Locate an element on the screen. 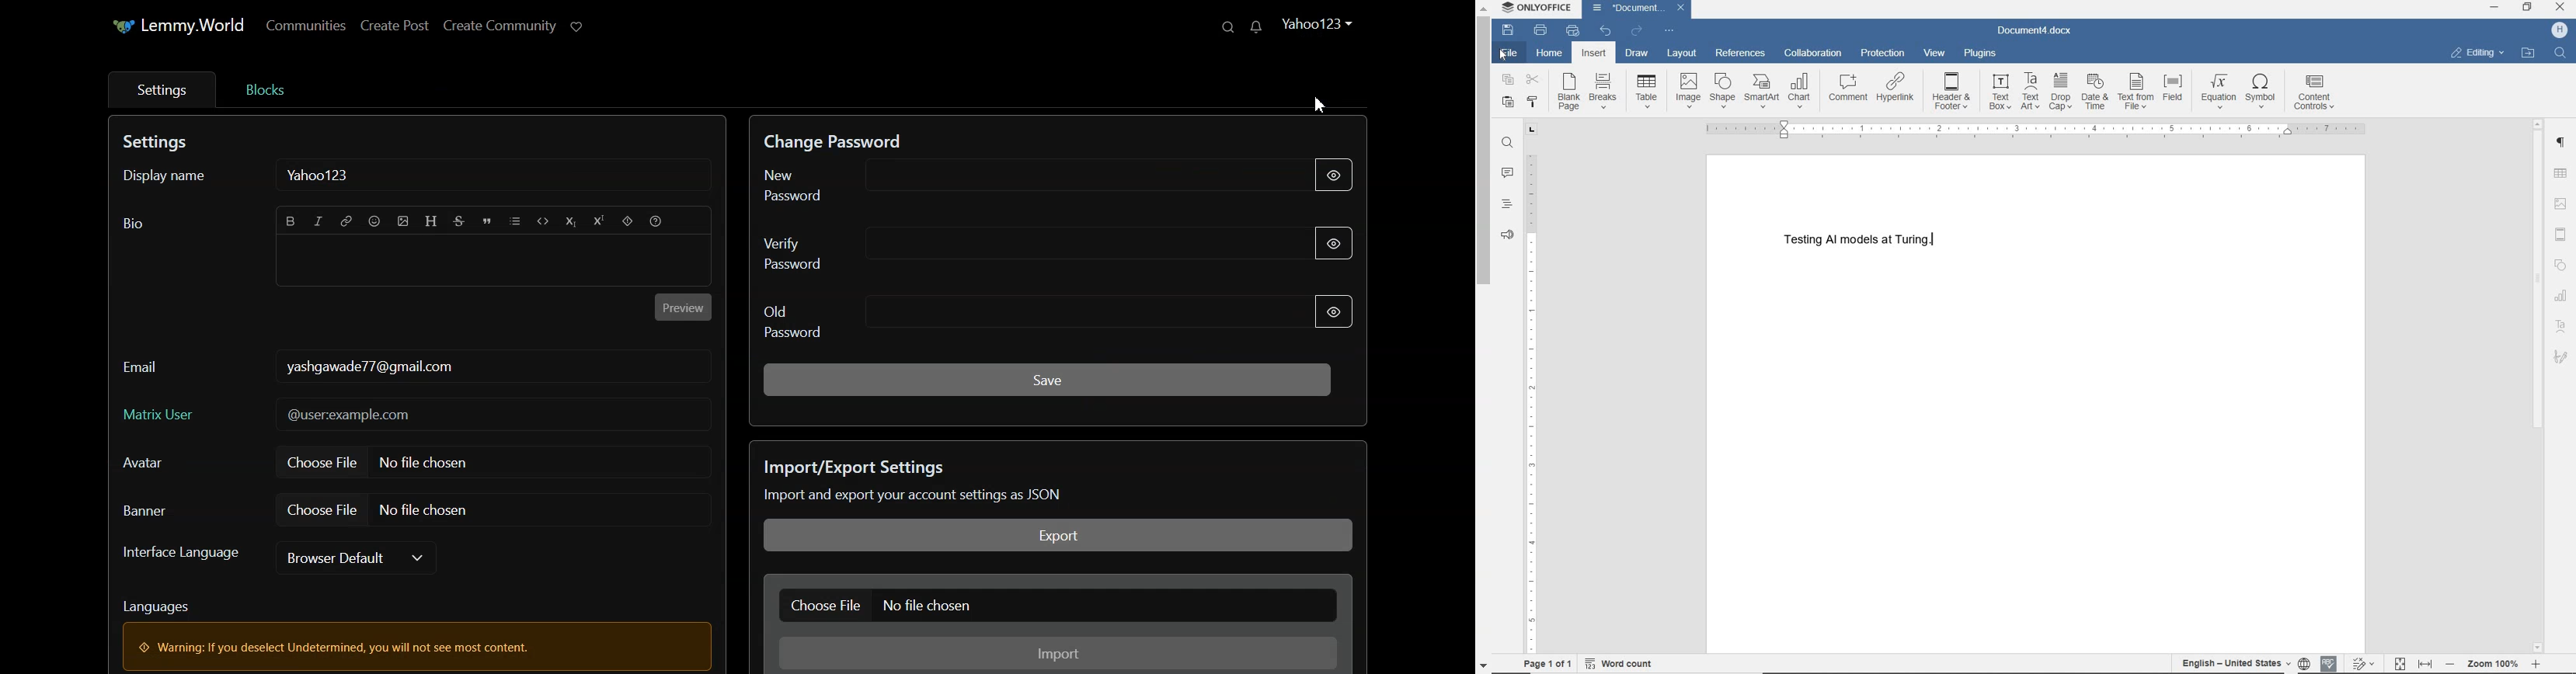 This screenshot has height=700, width=2576. protection is located at coordinates (1883, 51).